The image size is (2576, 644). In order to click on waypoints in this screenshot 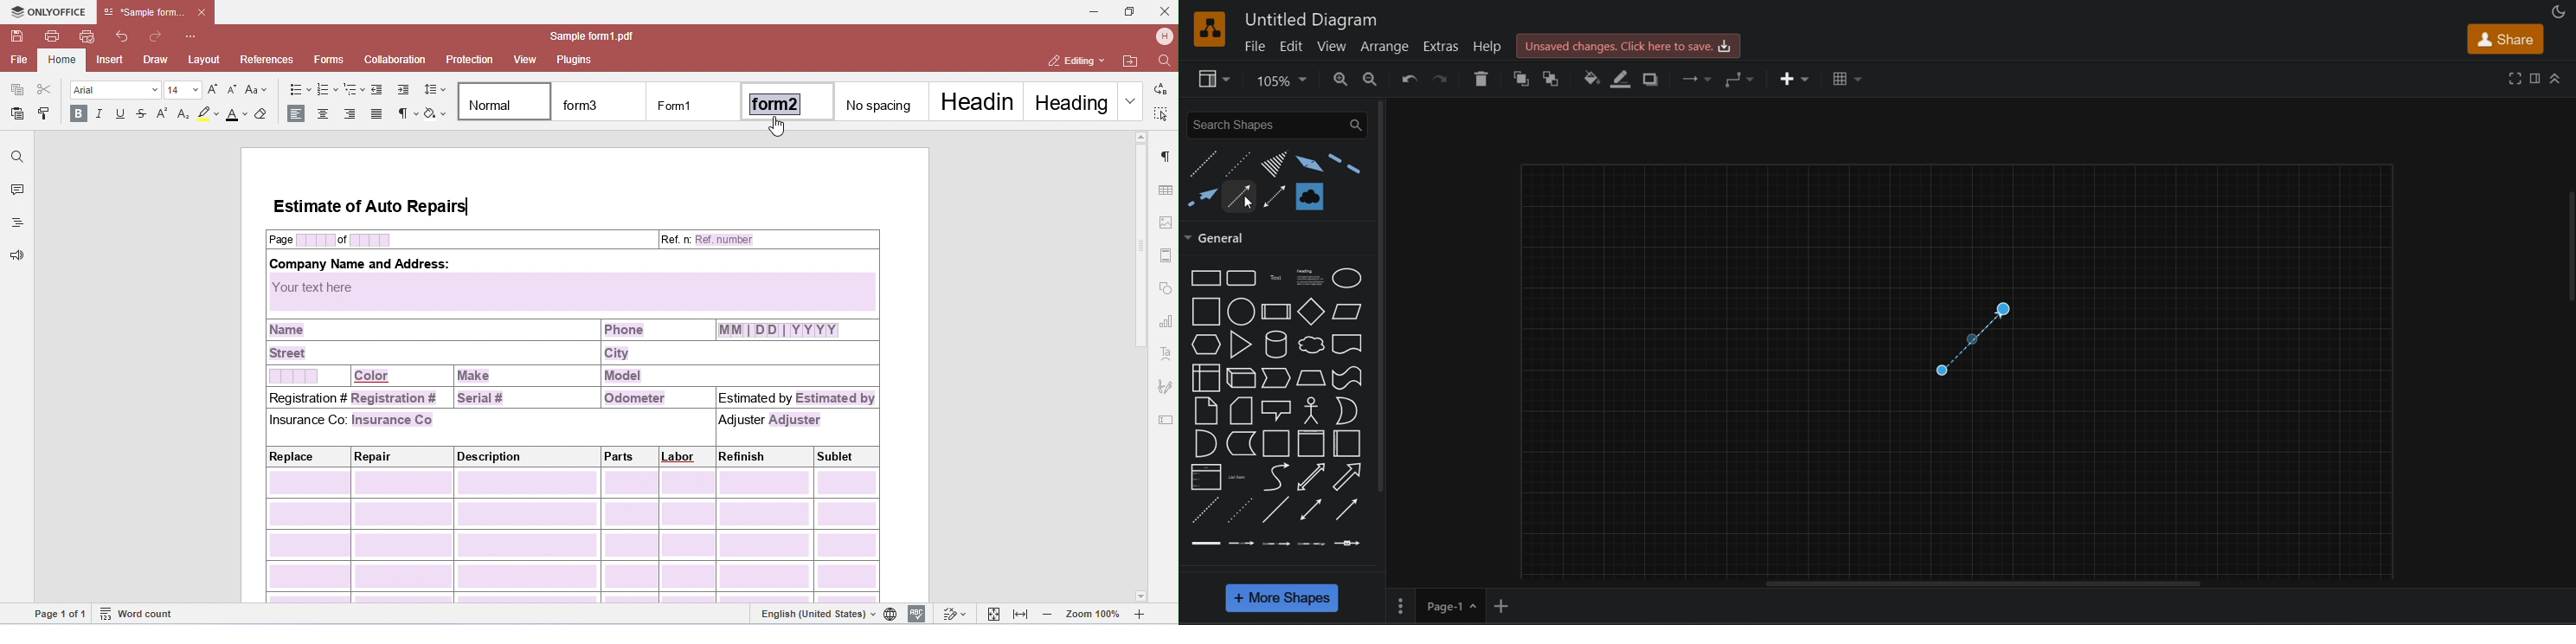, I will do `click(1743, 79)`.